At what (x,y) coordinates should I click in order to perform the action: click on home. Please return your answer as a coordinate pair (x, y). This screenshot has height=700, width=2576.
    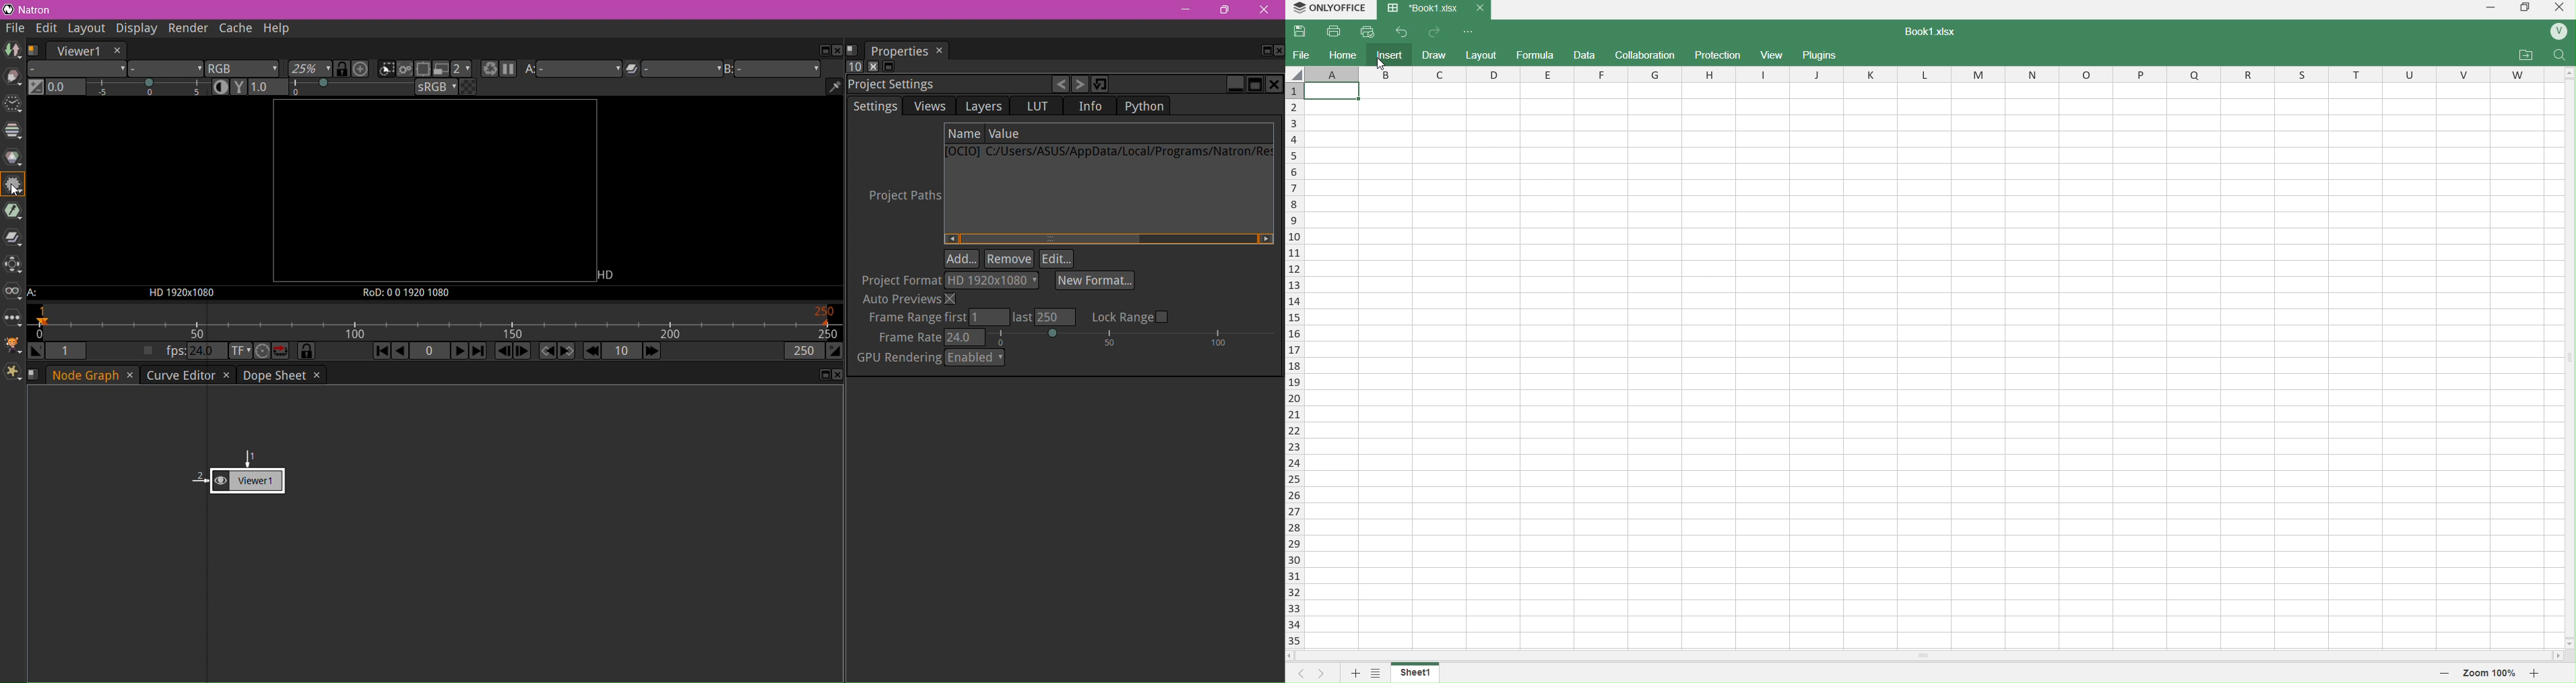
    Looking at the image, I should click on (1343, 55).